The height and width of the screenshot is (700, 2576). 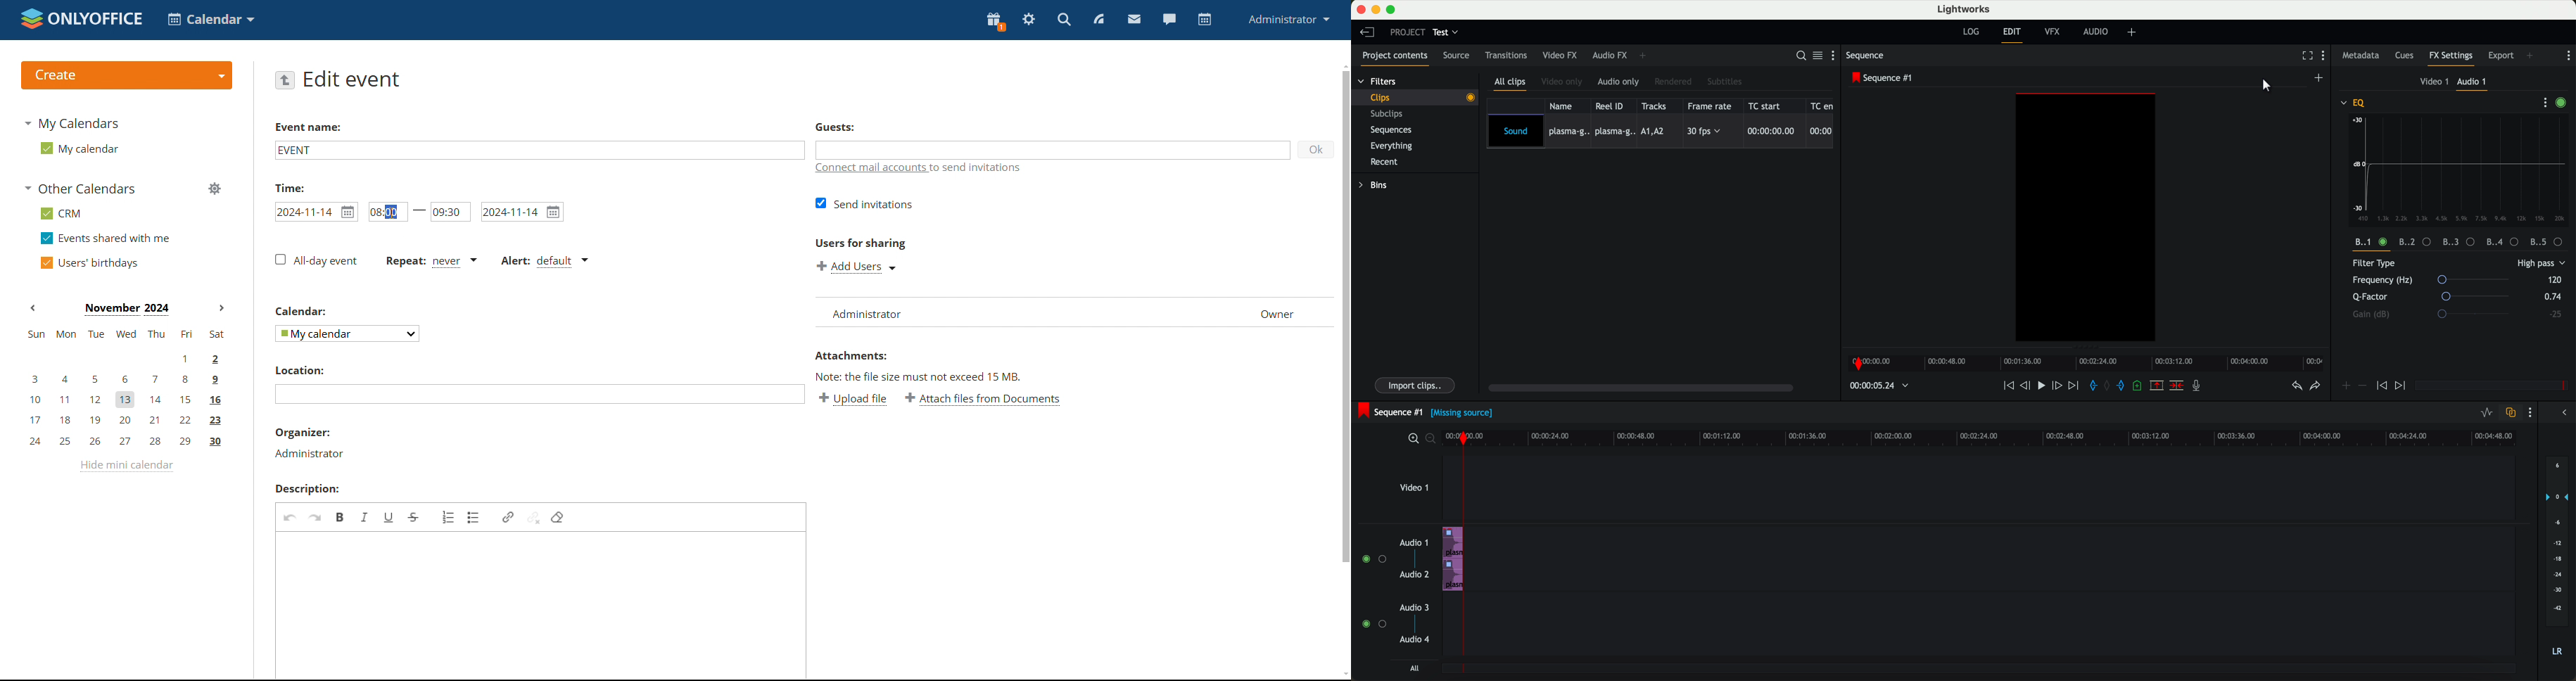 I want to click on everything, so click(x=1397, y=145).